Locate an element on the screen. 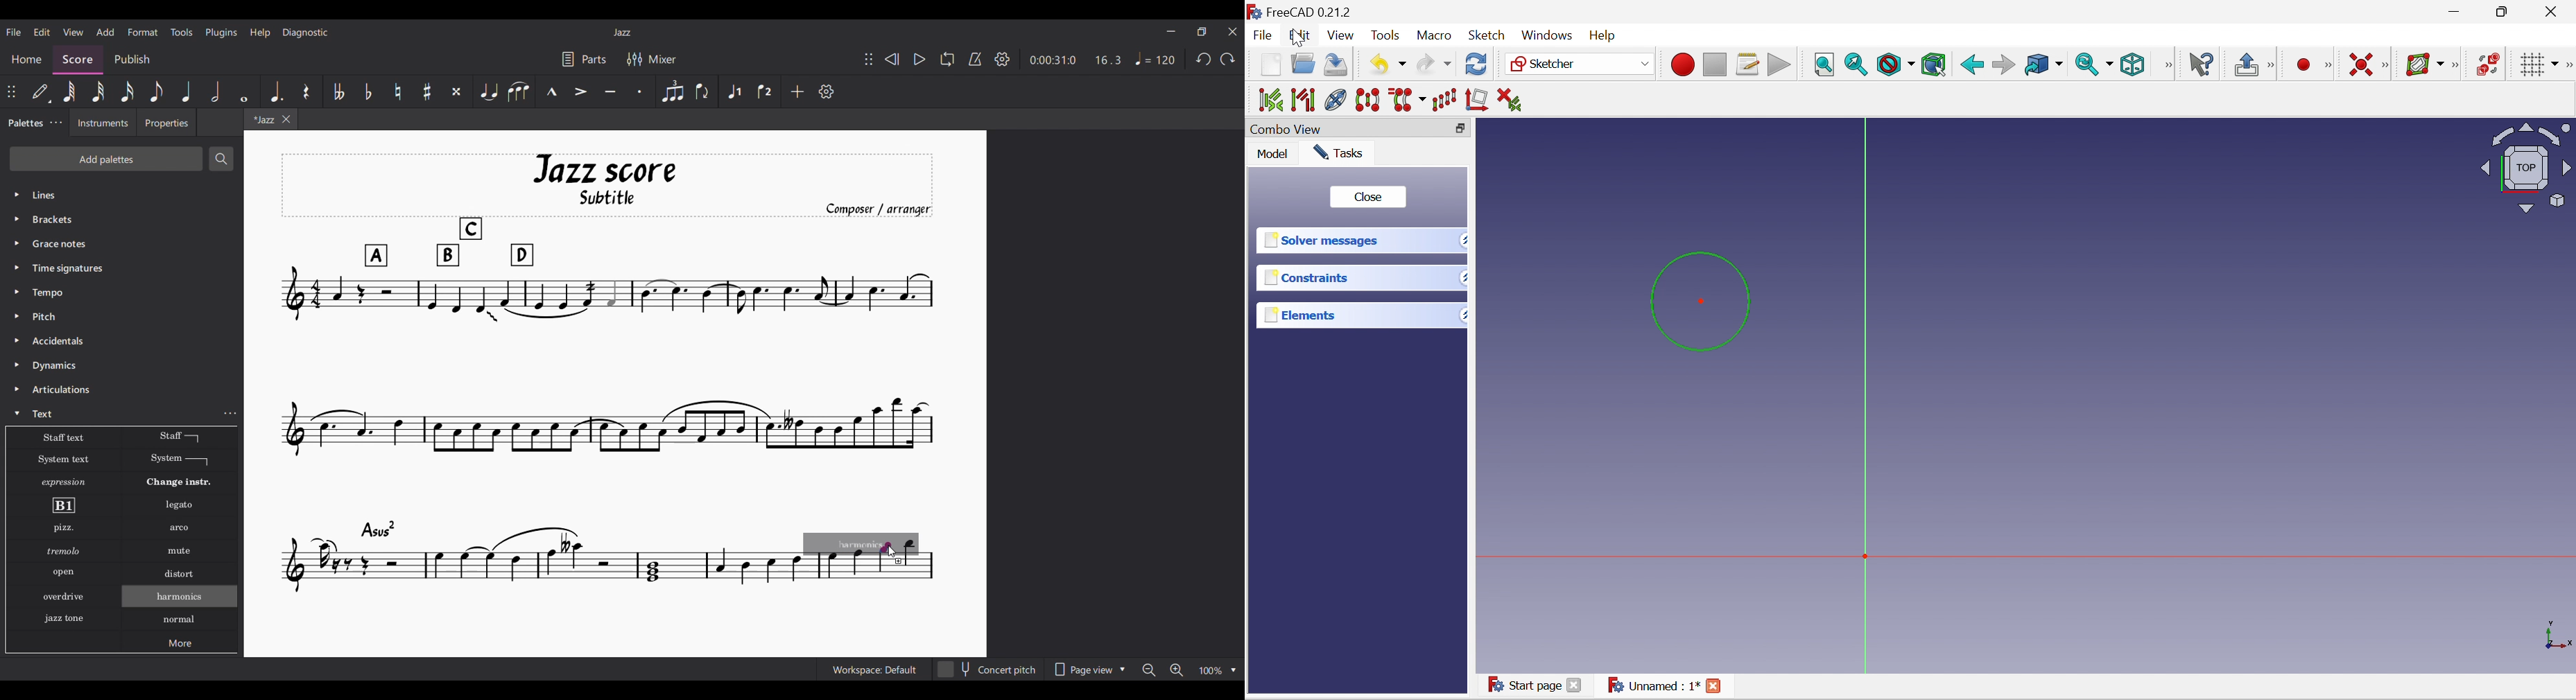 Image resolution: width=2576 pixels, height=700 pixels. Staccato is located at coordinates (641, 91).